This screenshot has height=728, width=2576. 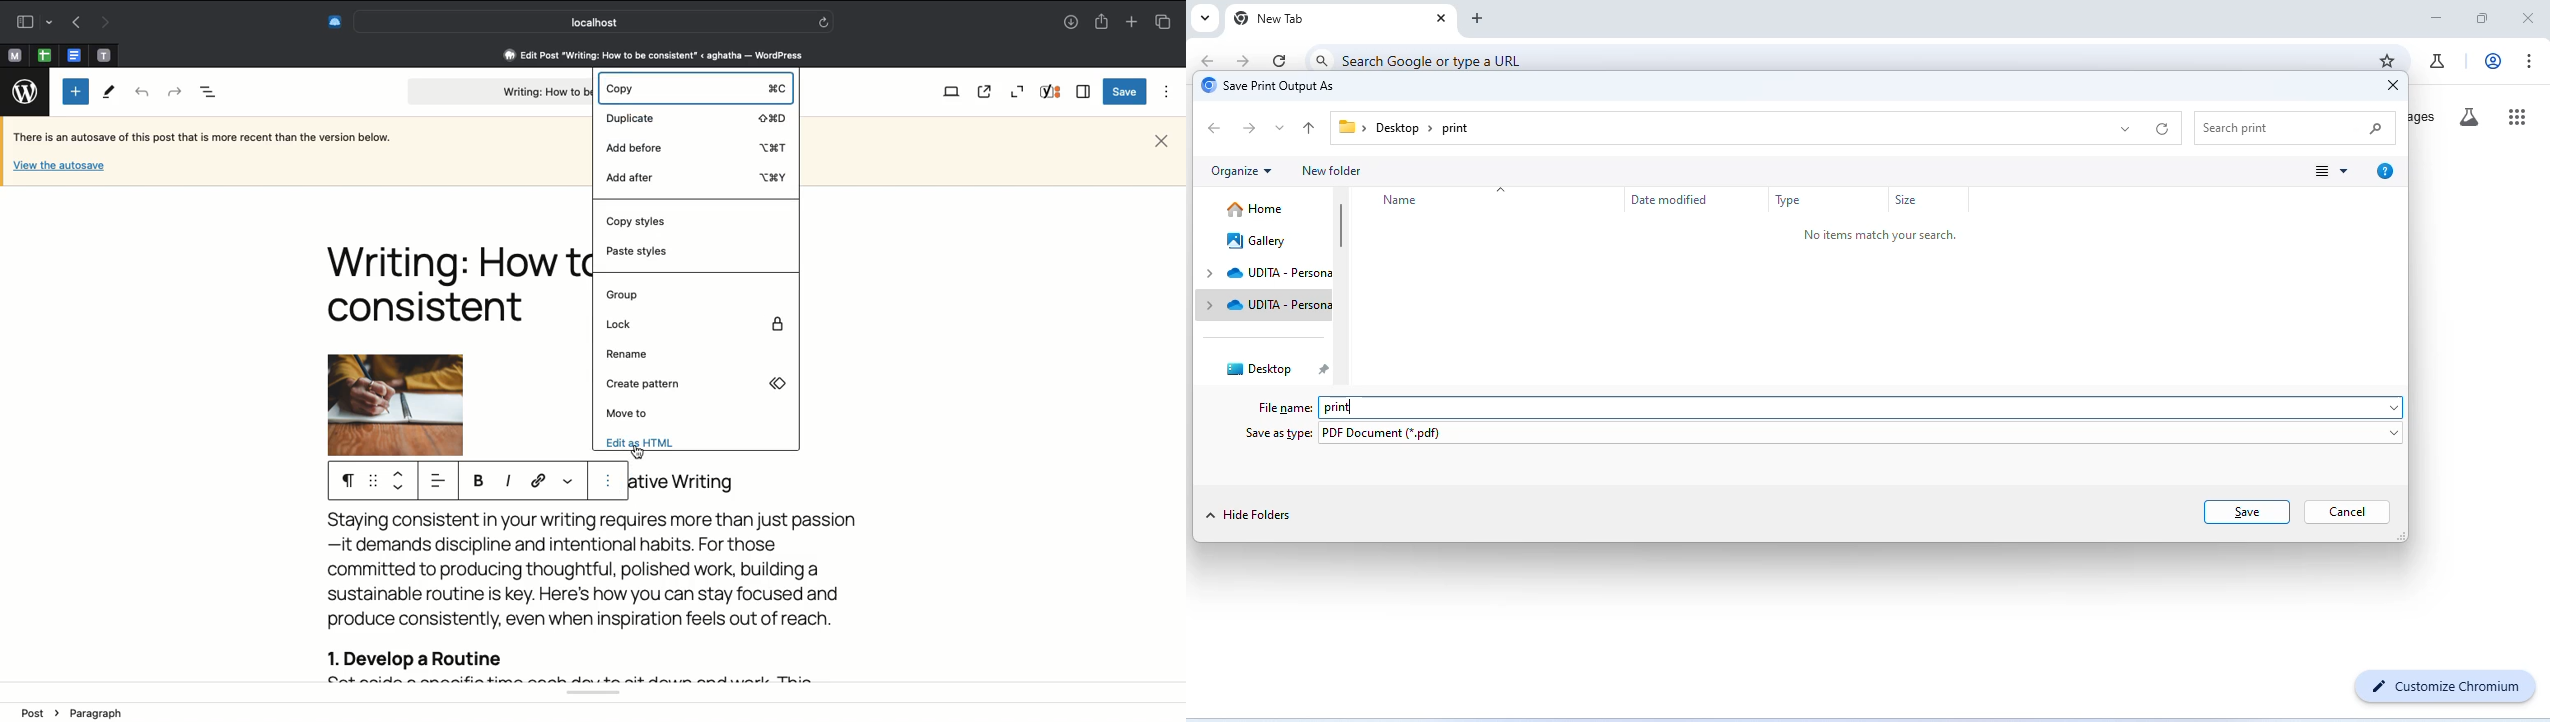 I want to click on View the autosave, so click(x=59, y=164).